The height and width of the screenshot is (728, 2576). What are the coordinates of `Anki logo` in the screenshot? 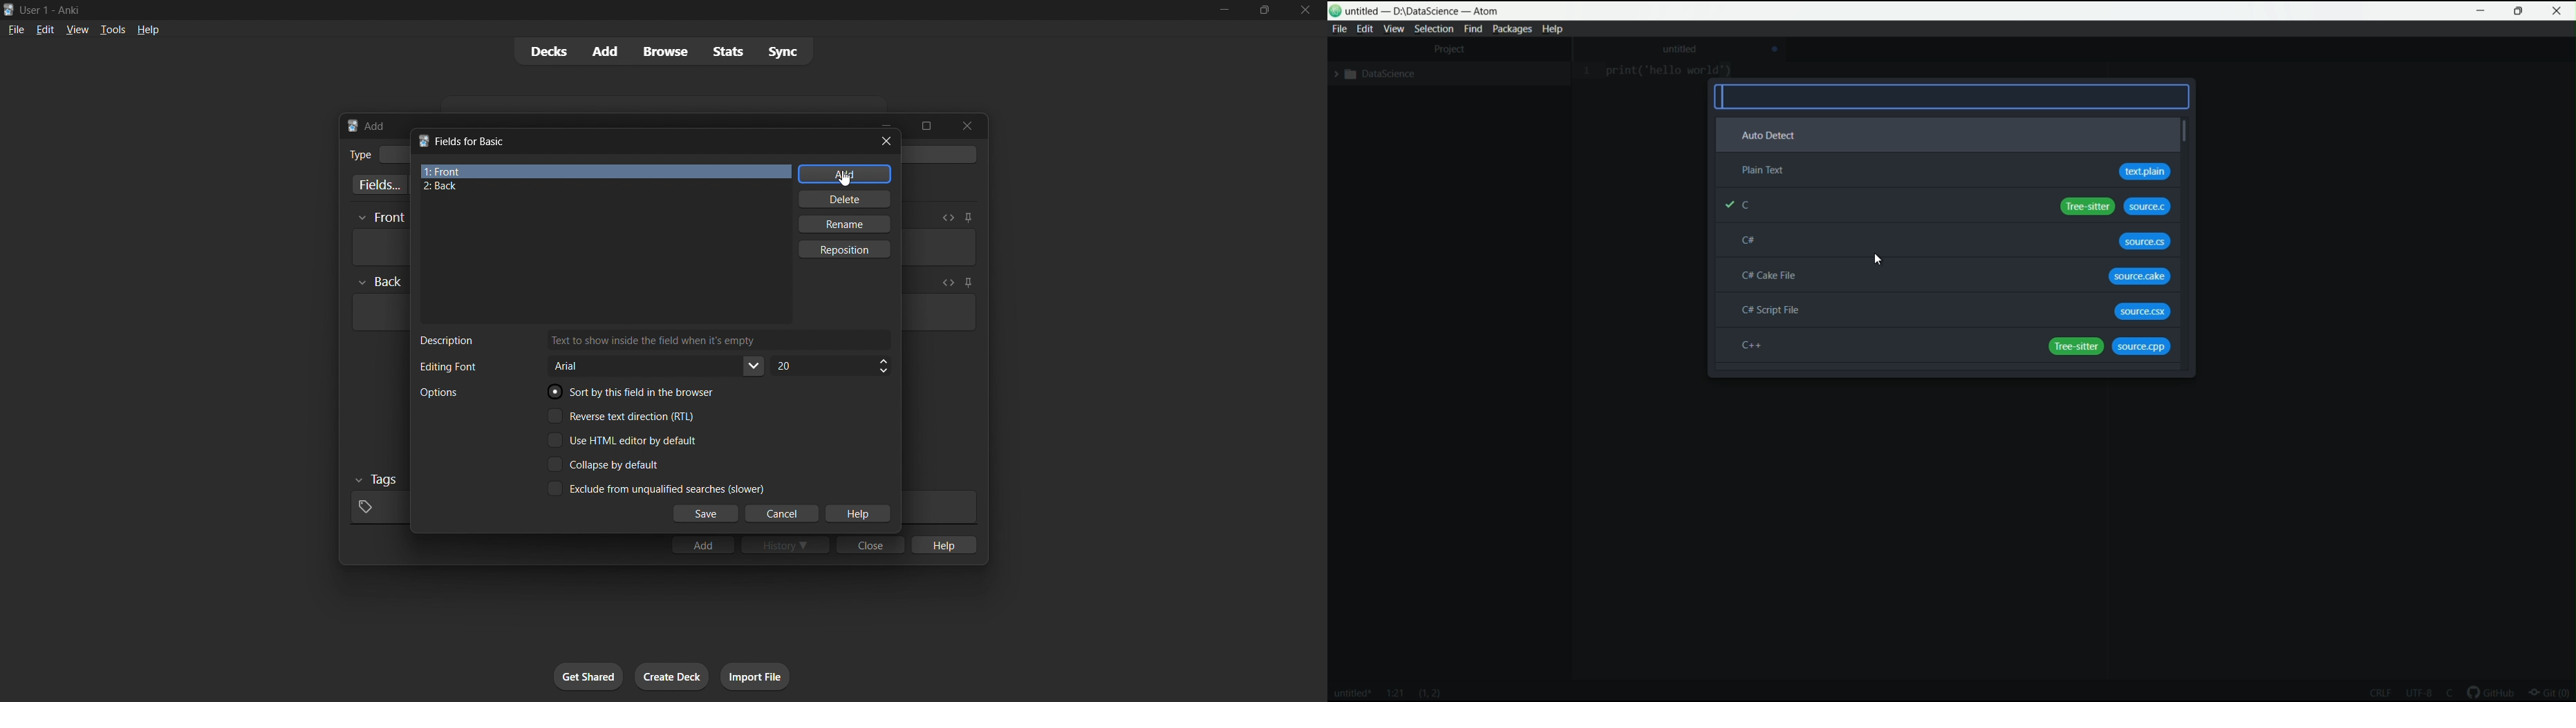 It's located at (9, 10).